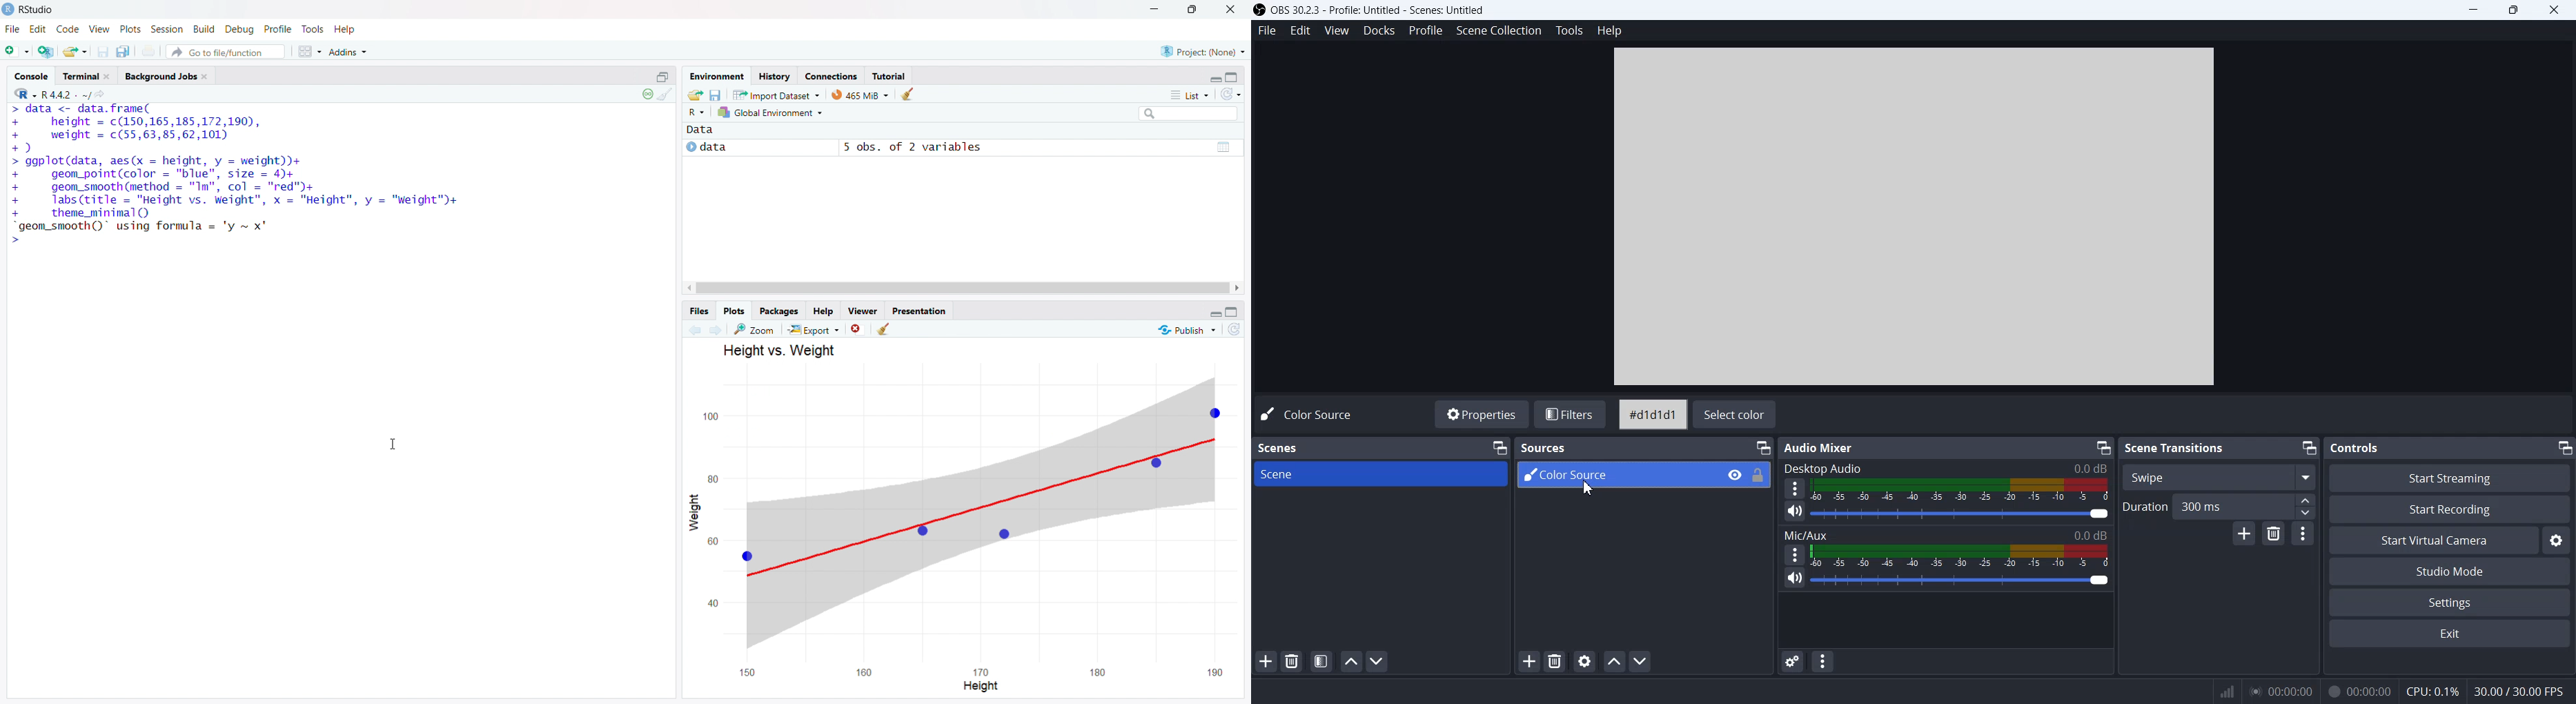 The image size is (2576, 728). I want to click on Scenes, so click(1280, 447).